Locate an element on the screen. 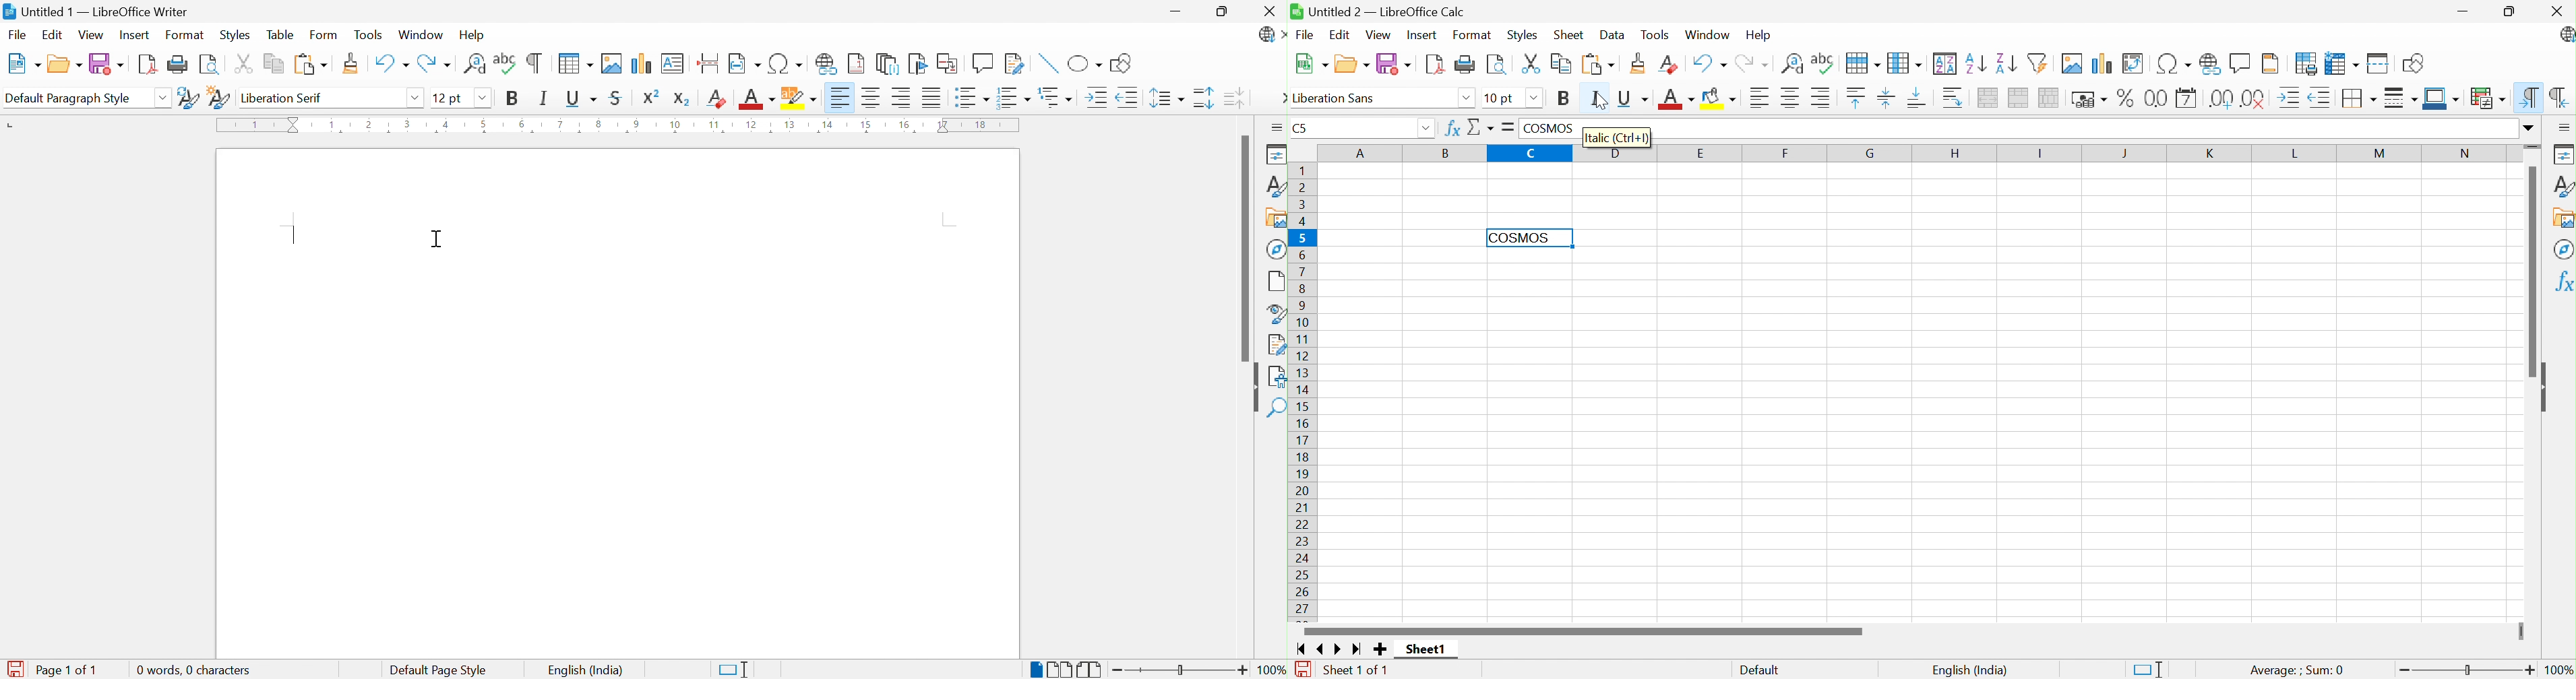 The width and height of the screenshot is (2576, 700). 100% is located at coordinates (2559, 670).